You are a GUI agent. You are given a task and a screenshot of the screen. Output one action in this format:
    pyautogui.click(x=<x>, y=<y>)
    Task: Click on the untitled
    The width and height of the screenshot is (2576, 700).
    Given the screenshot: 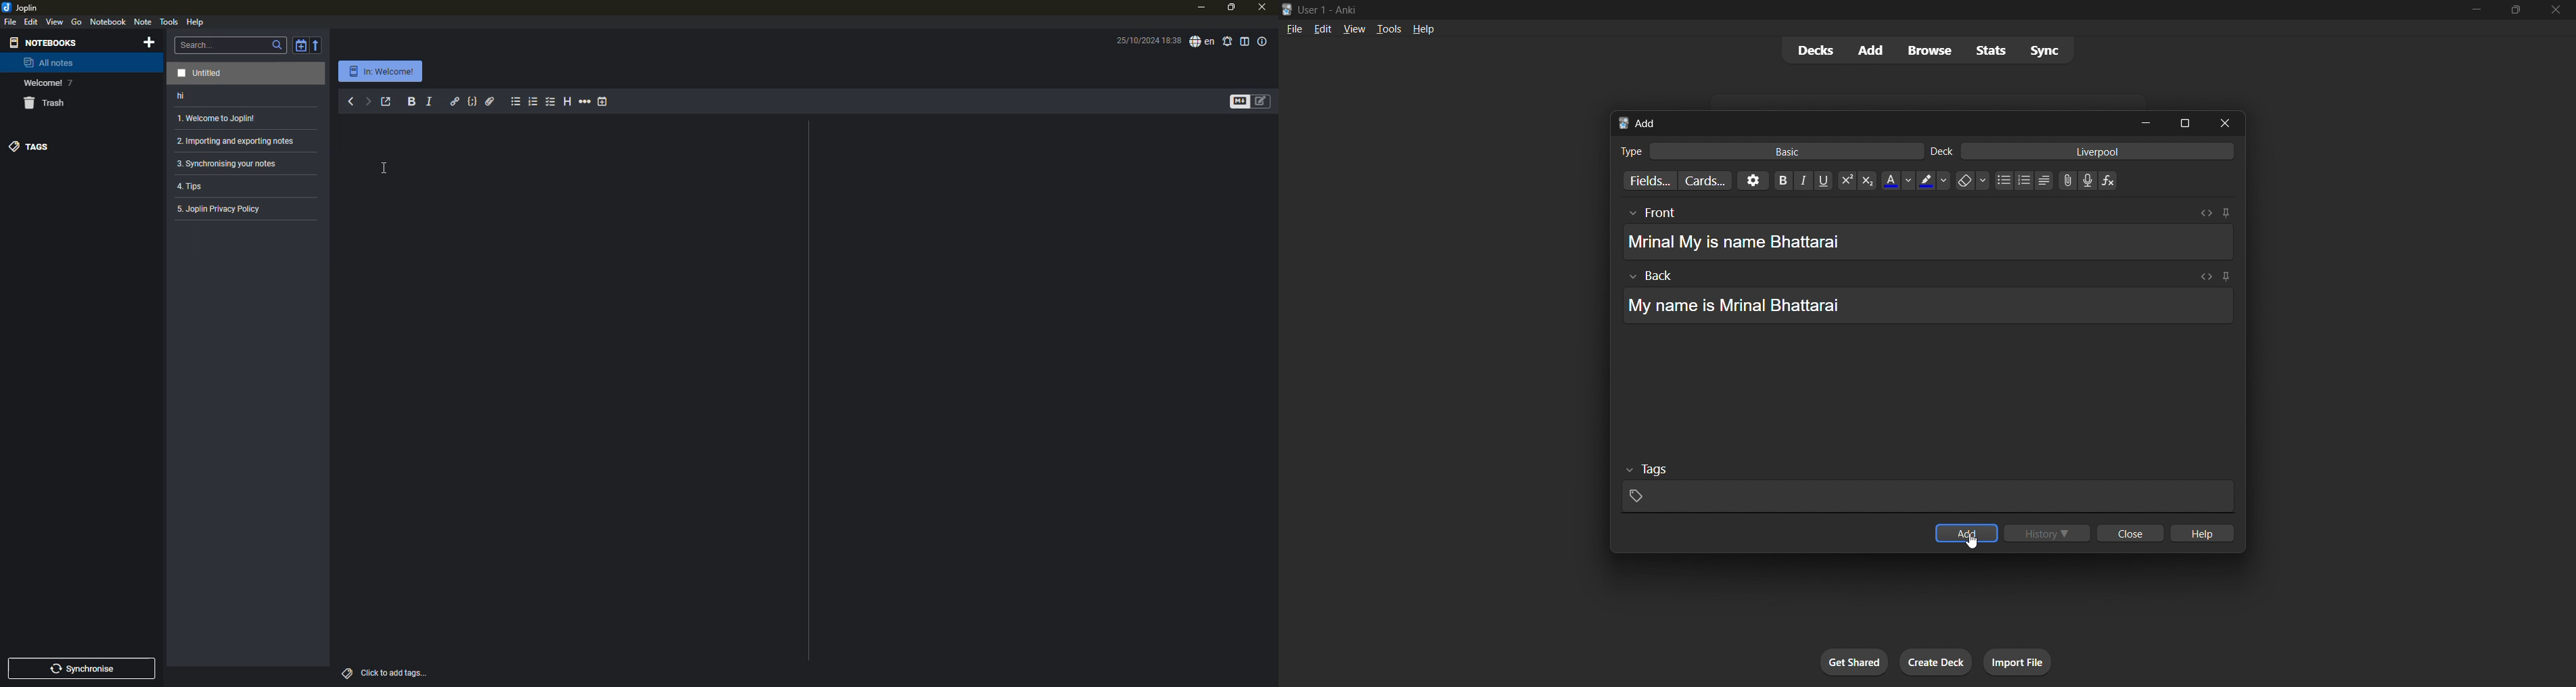 What is the action you would take?
    pyautogui.click(x=203, y=71)
    